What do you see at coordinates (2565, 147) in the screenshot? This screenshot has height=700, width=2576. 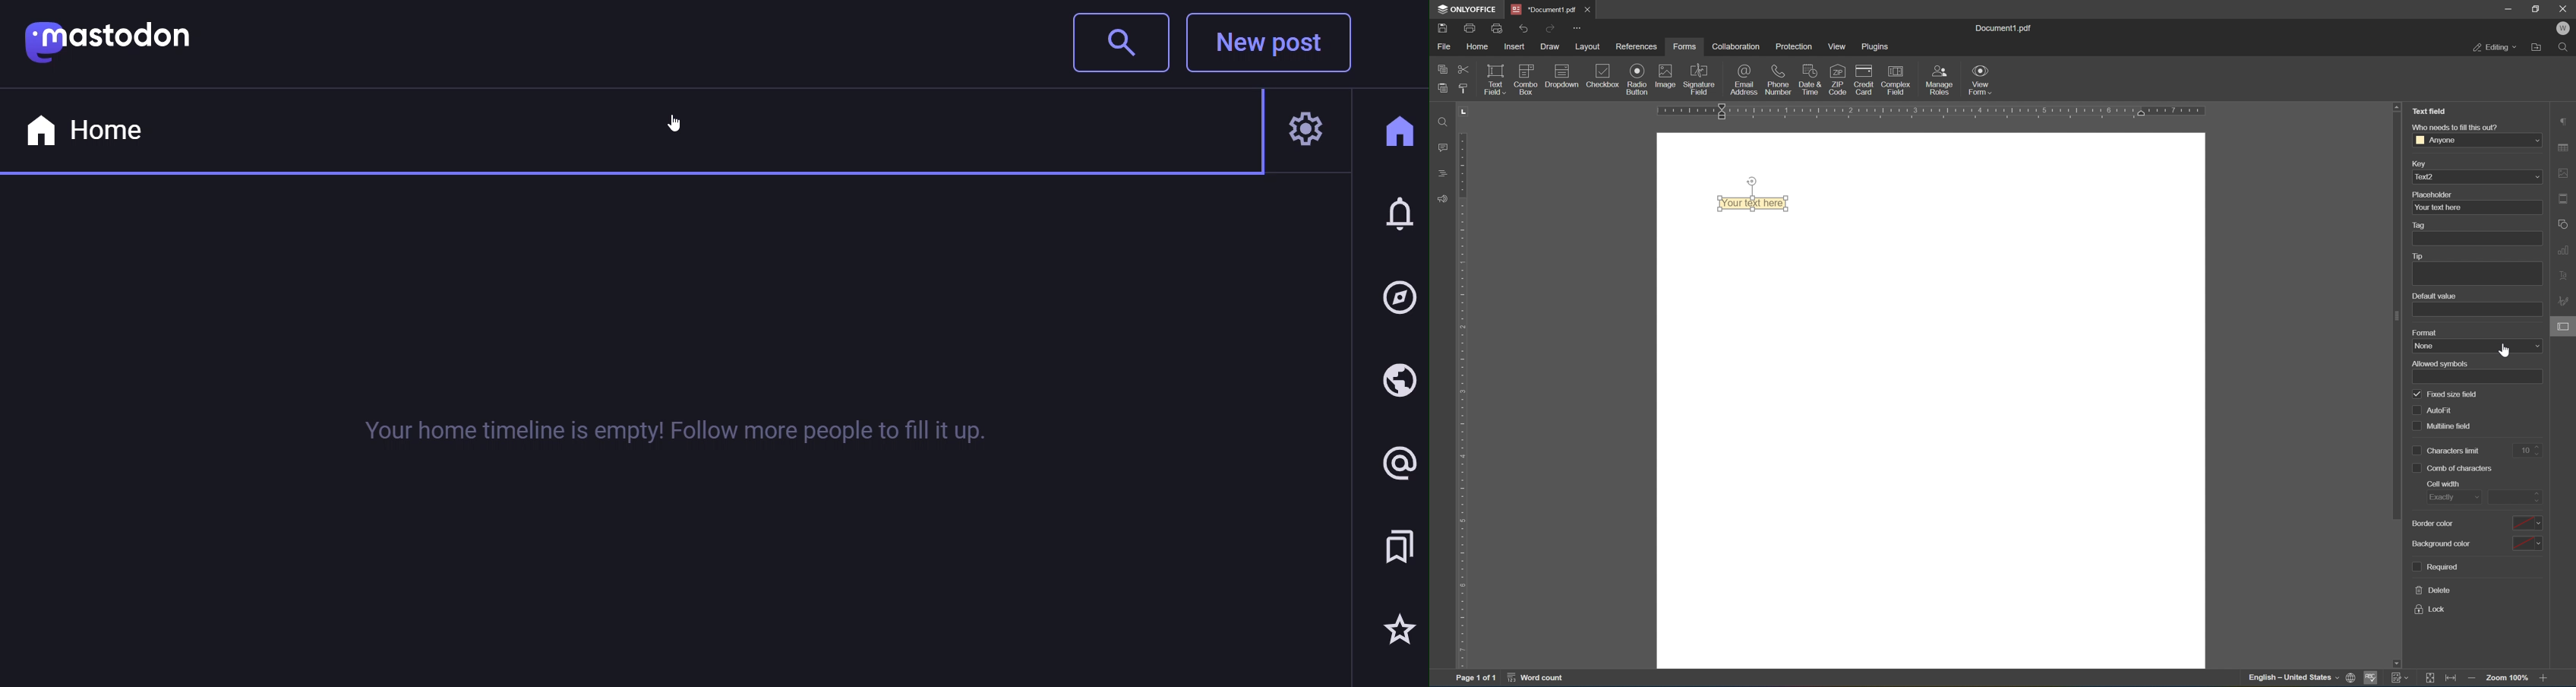 I see `table settings` at bounding box center [2565, 147].